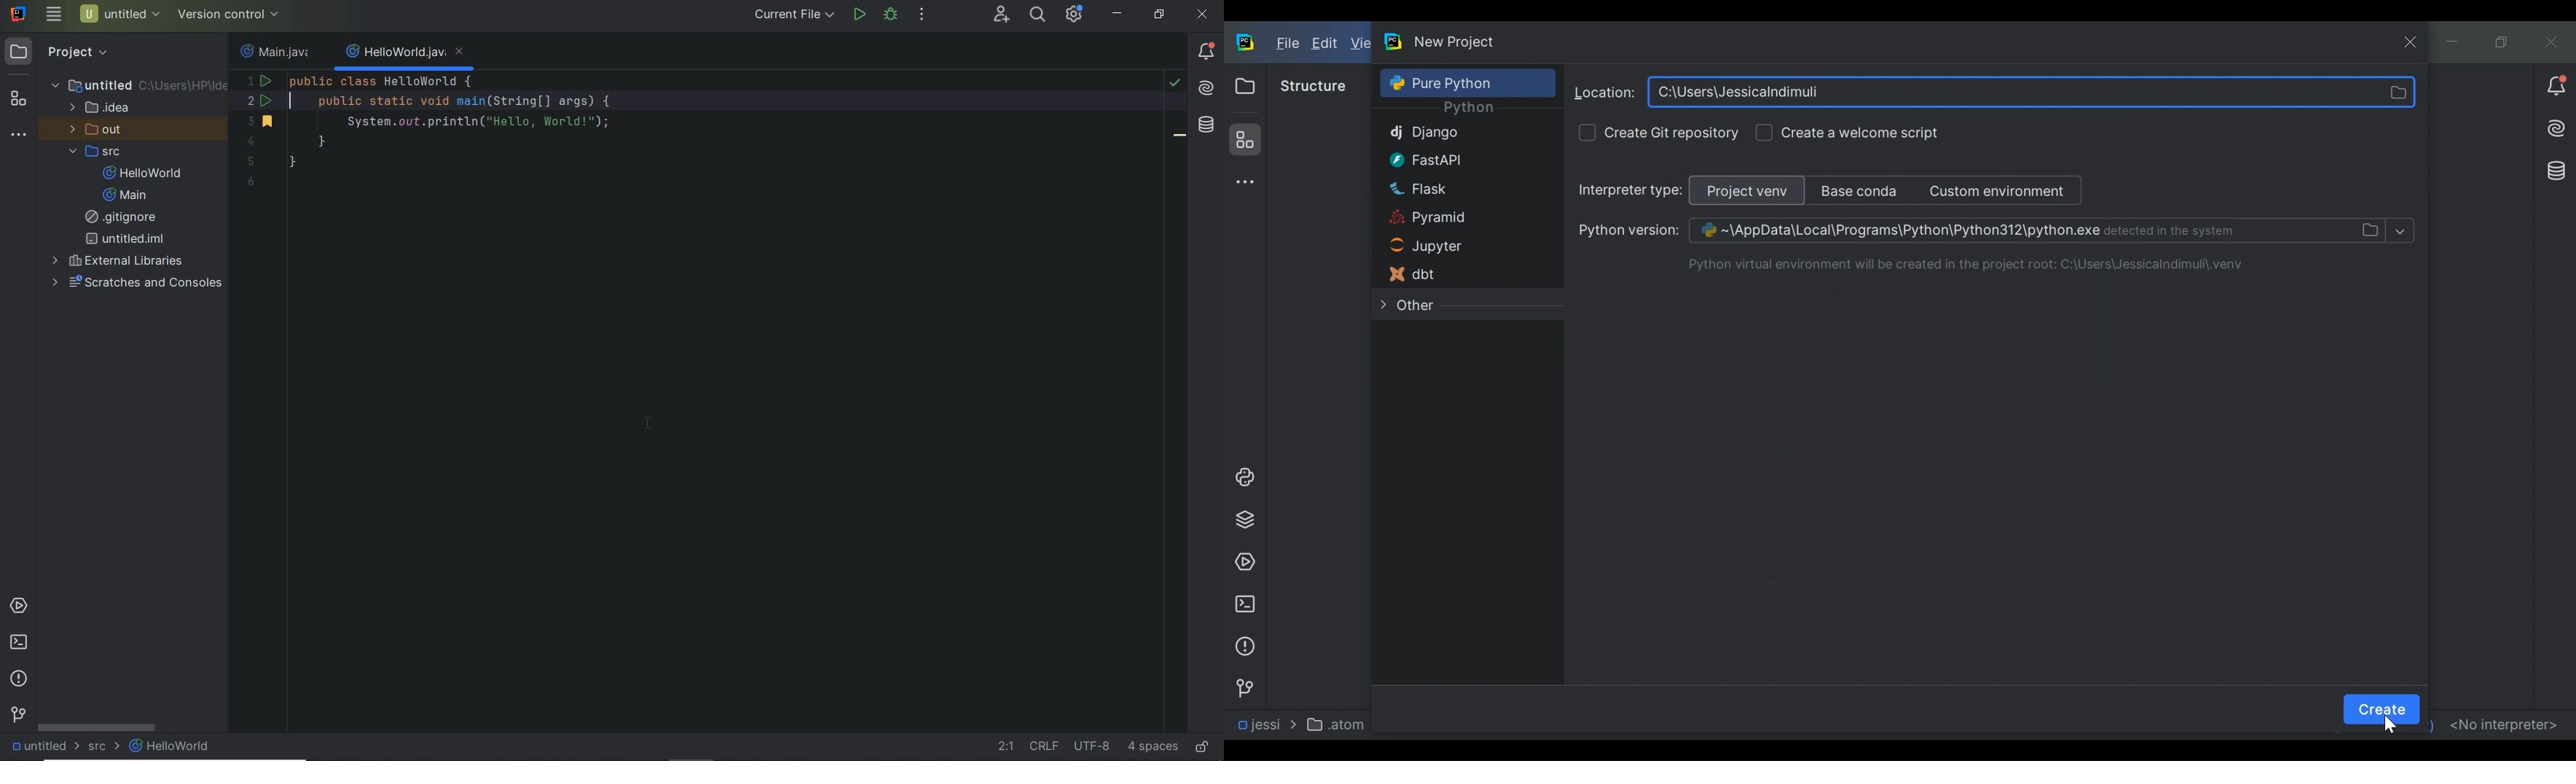  What do you see at coordinates (406, 53) in the screenshot?
I see `file name` at bounding box center [406, 53].